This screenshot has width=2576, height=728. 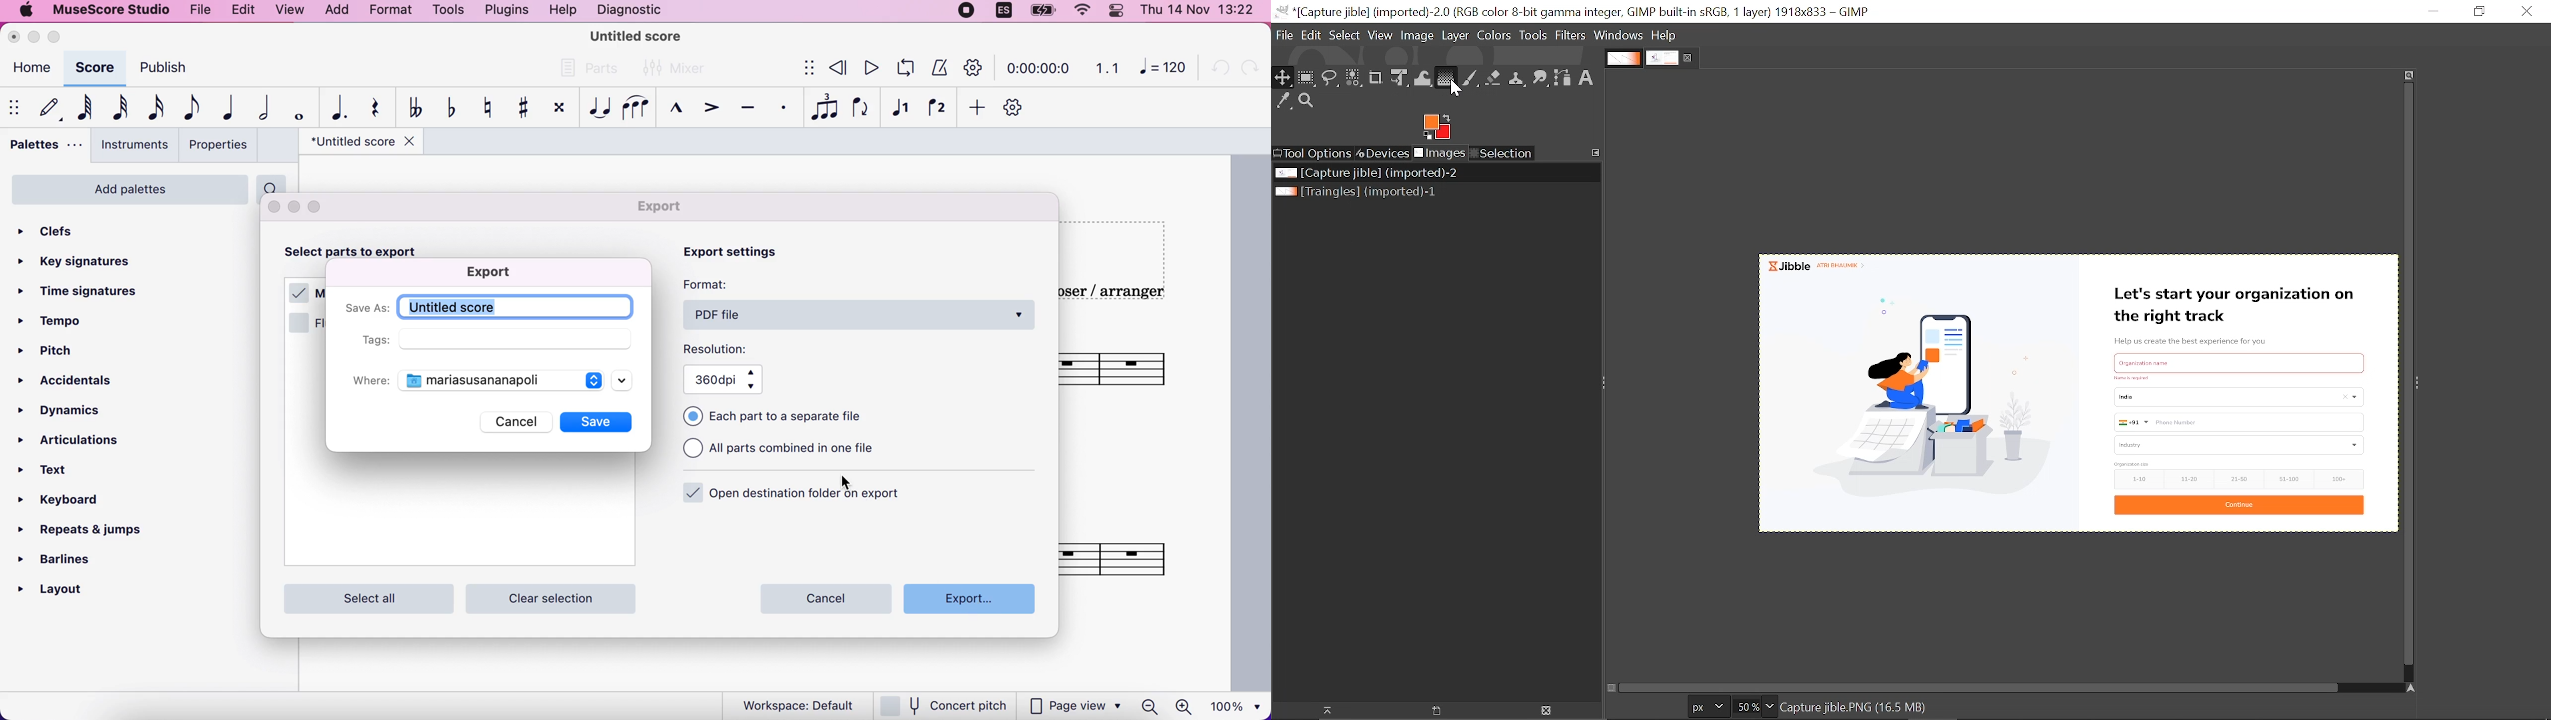 What do you see at coordinates (77, 411) in the screenshot?
I see `dynamics` at bounding box center [77, 411].